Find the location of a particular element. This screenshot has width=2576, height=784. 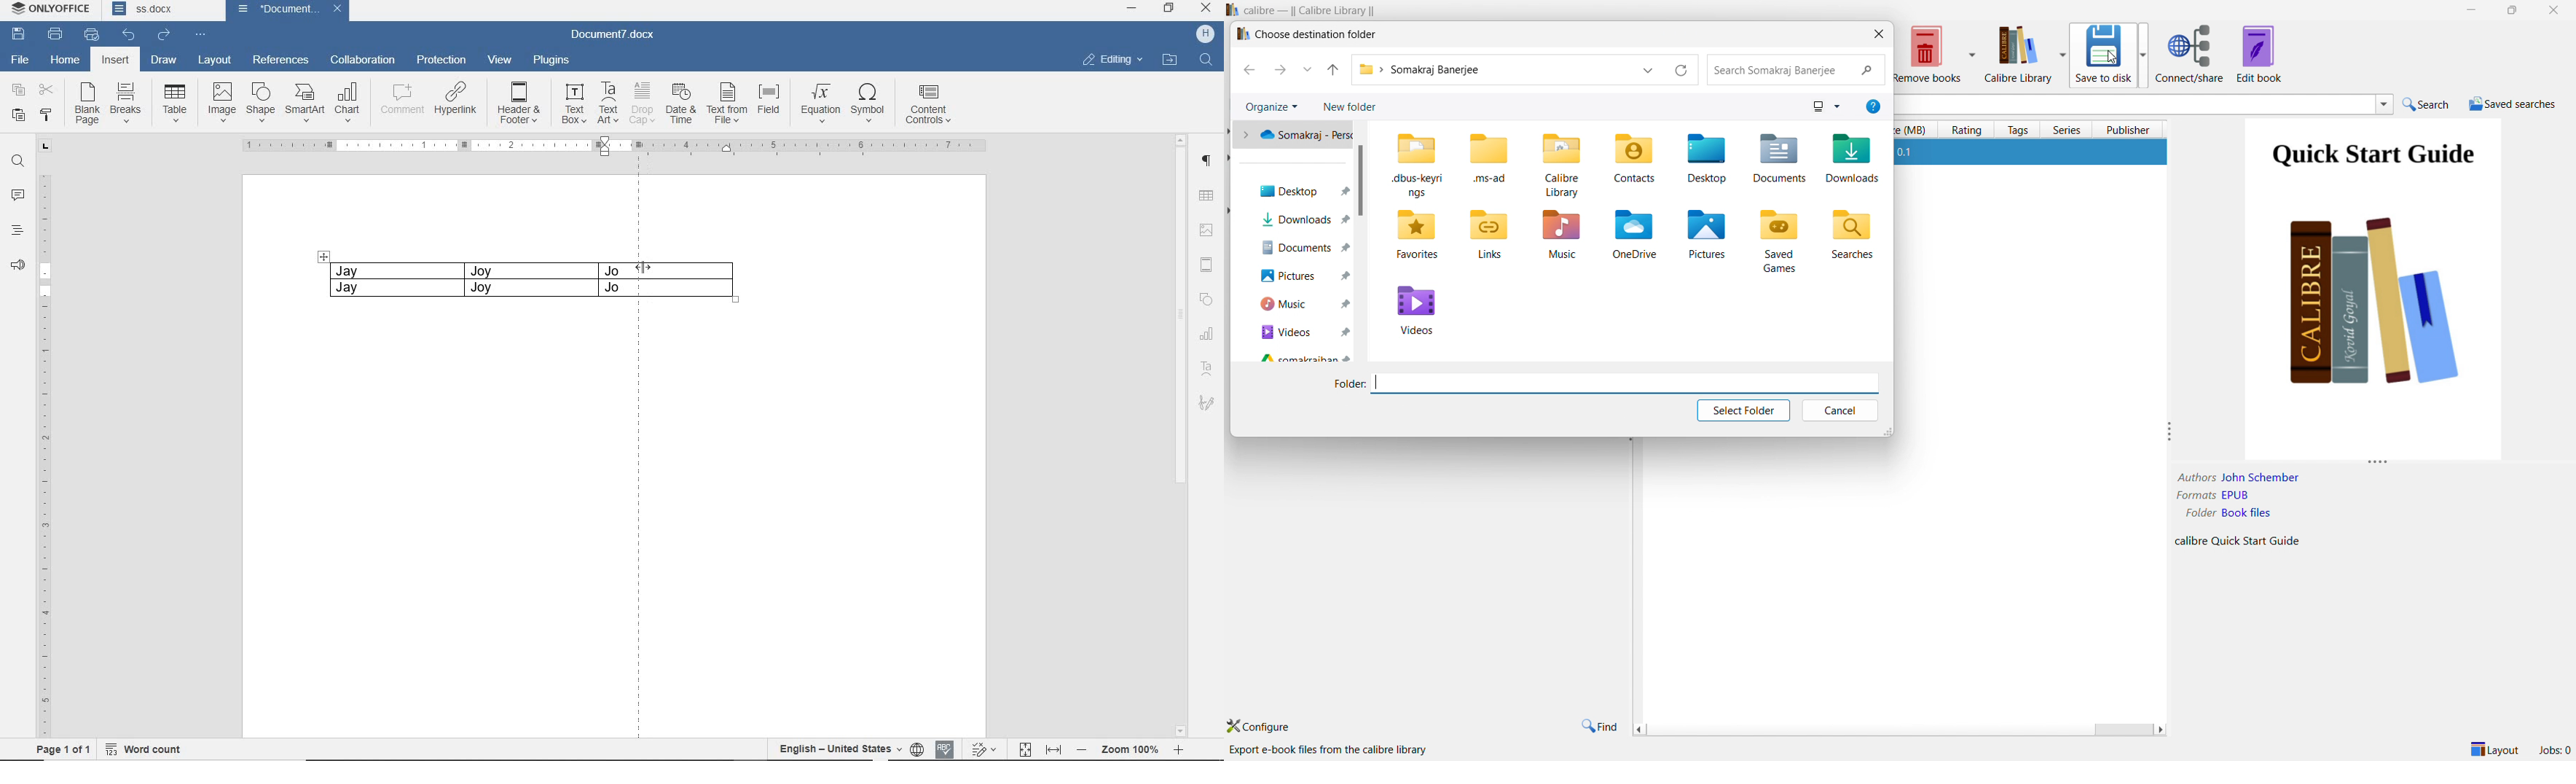

CHART is located at coordinates (1207, 335).